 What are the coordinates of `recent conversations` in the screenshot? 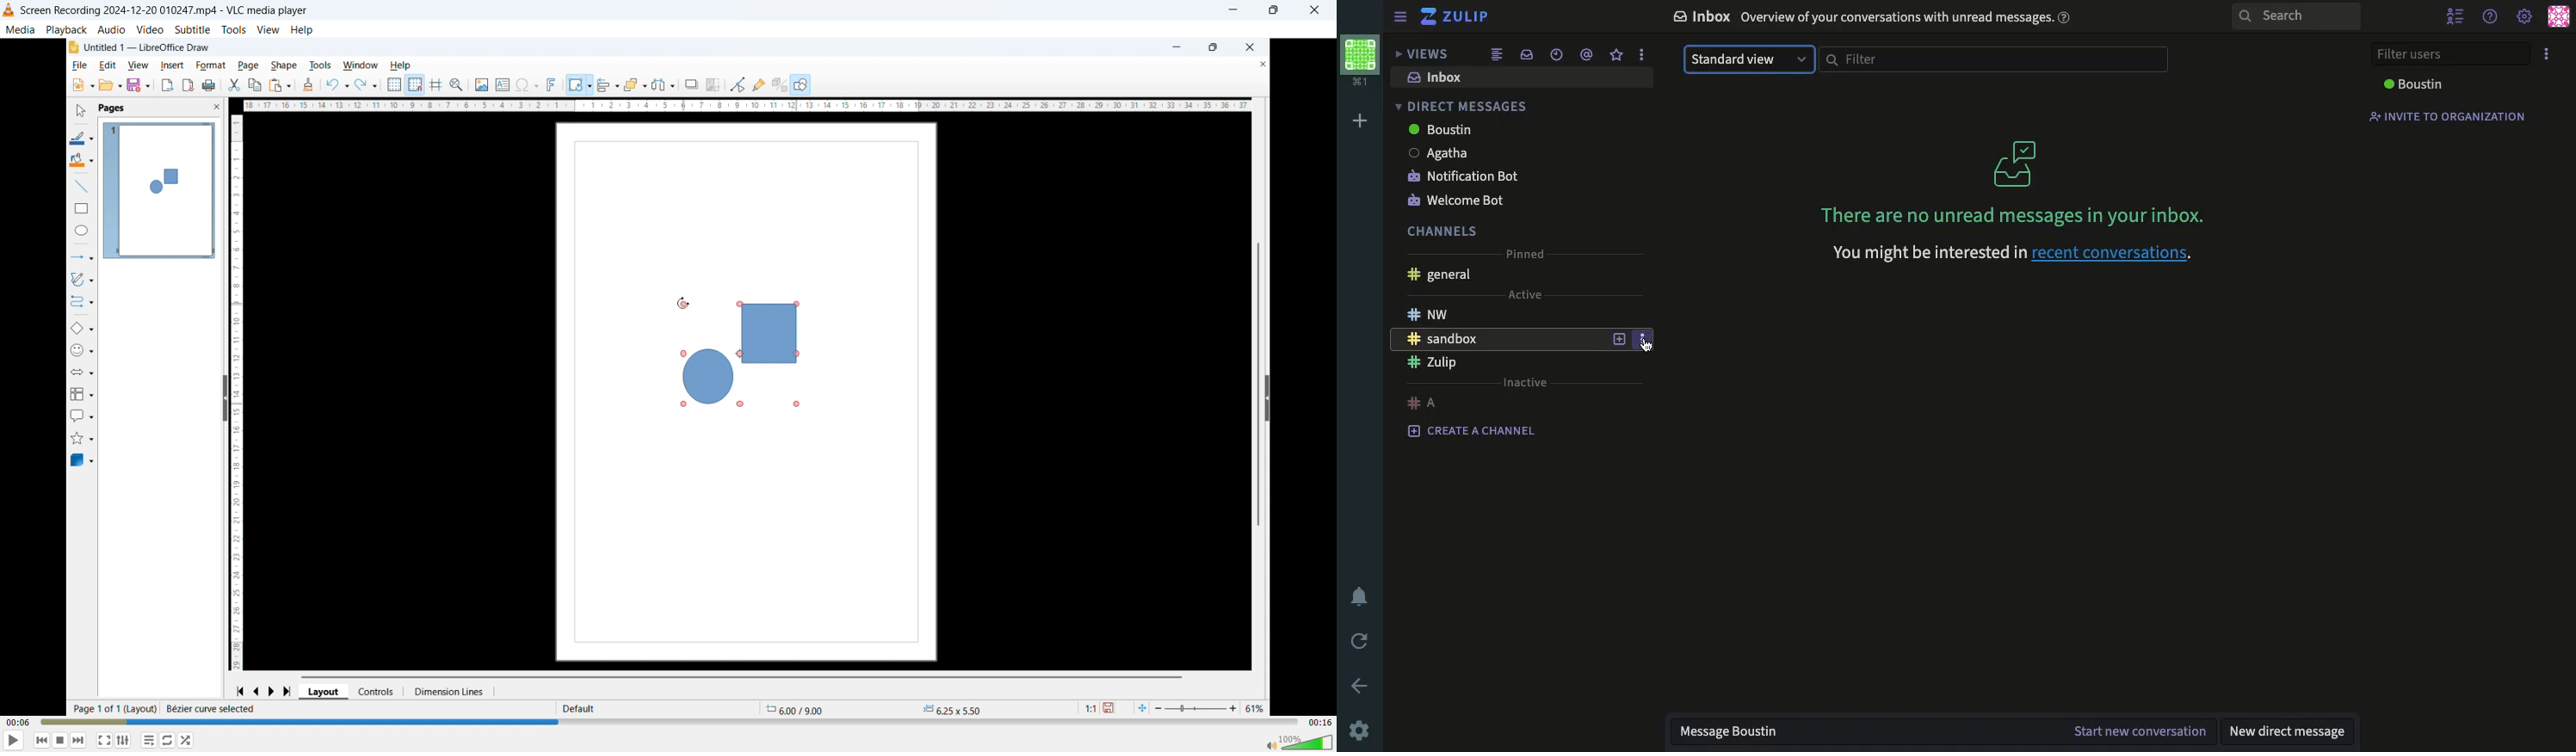 It's located at (1556, 54).